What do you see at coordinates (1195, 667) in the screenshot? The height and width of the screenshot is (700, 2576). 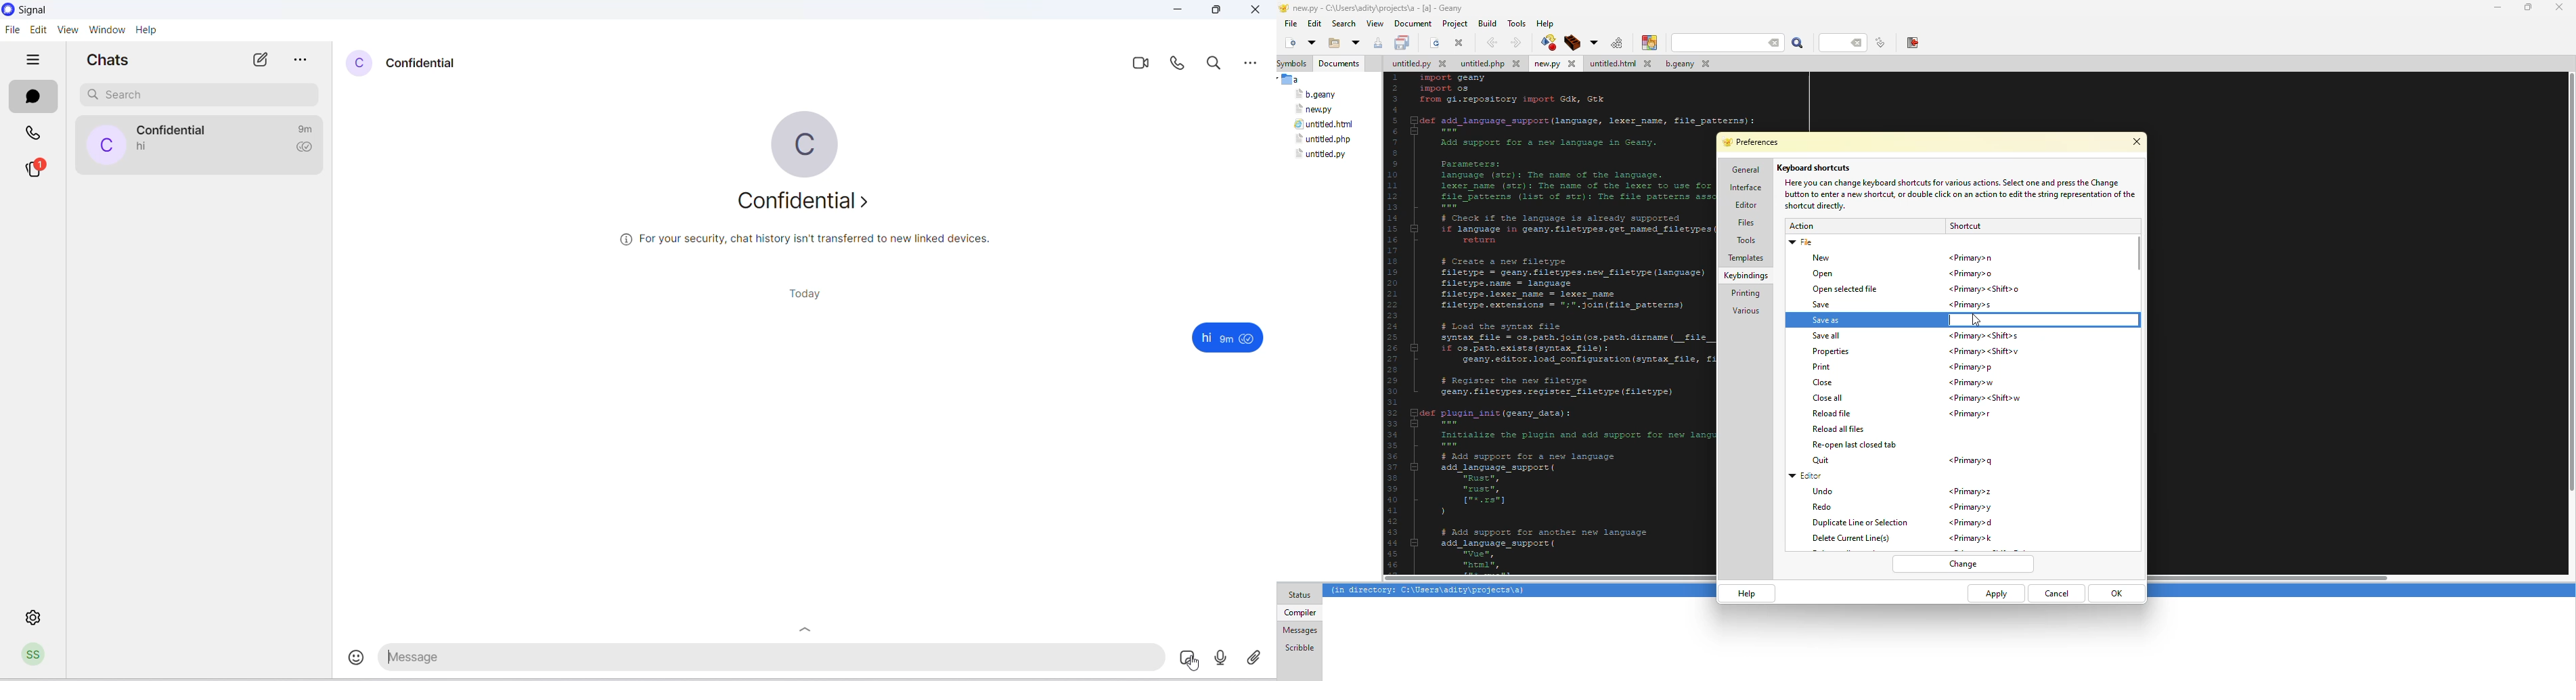 I see `cursor` at bounding box center [1195, 667].